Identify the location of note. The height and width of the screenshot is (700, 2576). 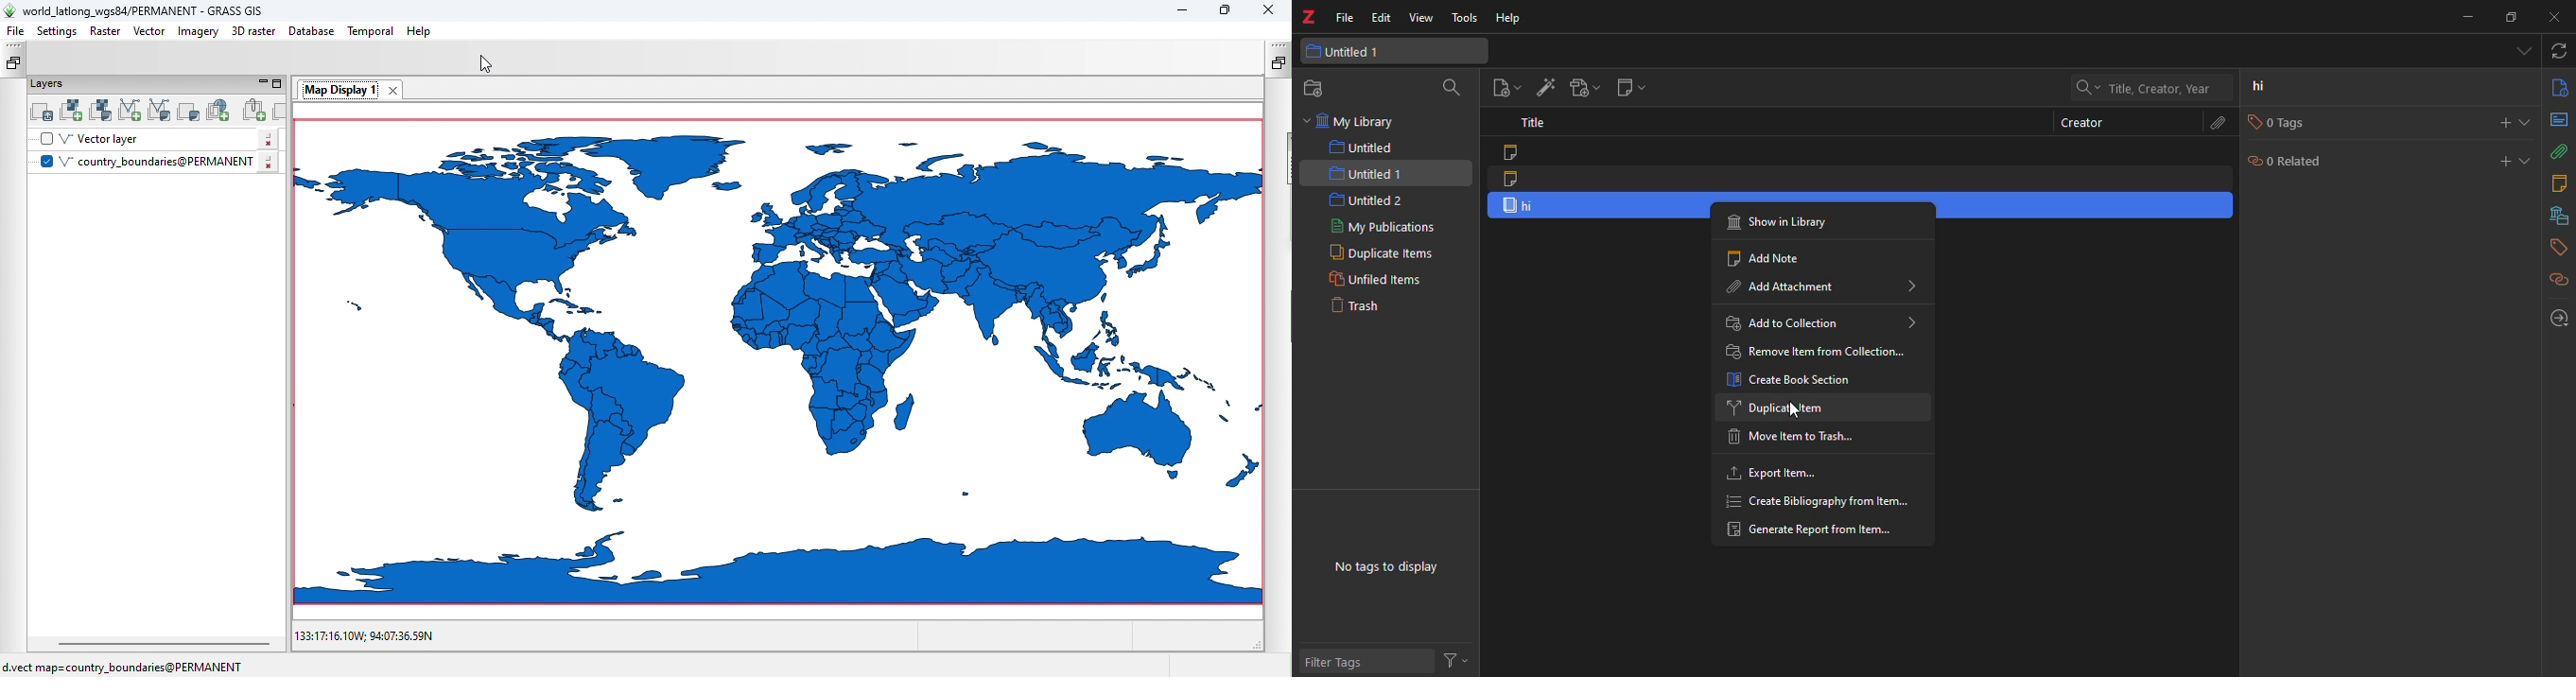
(1516, 180).